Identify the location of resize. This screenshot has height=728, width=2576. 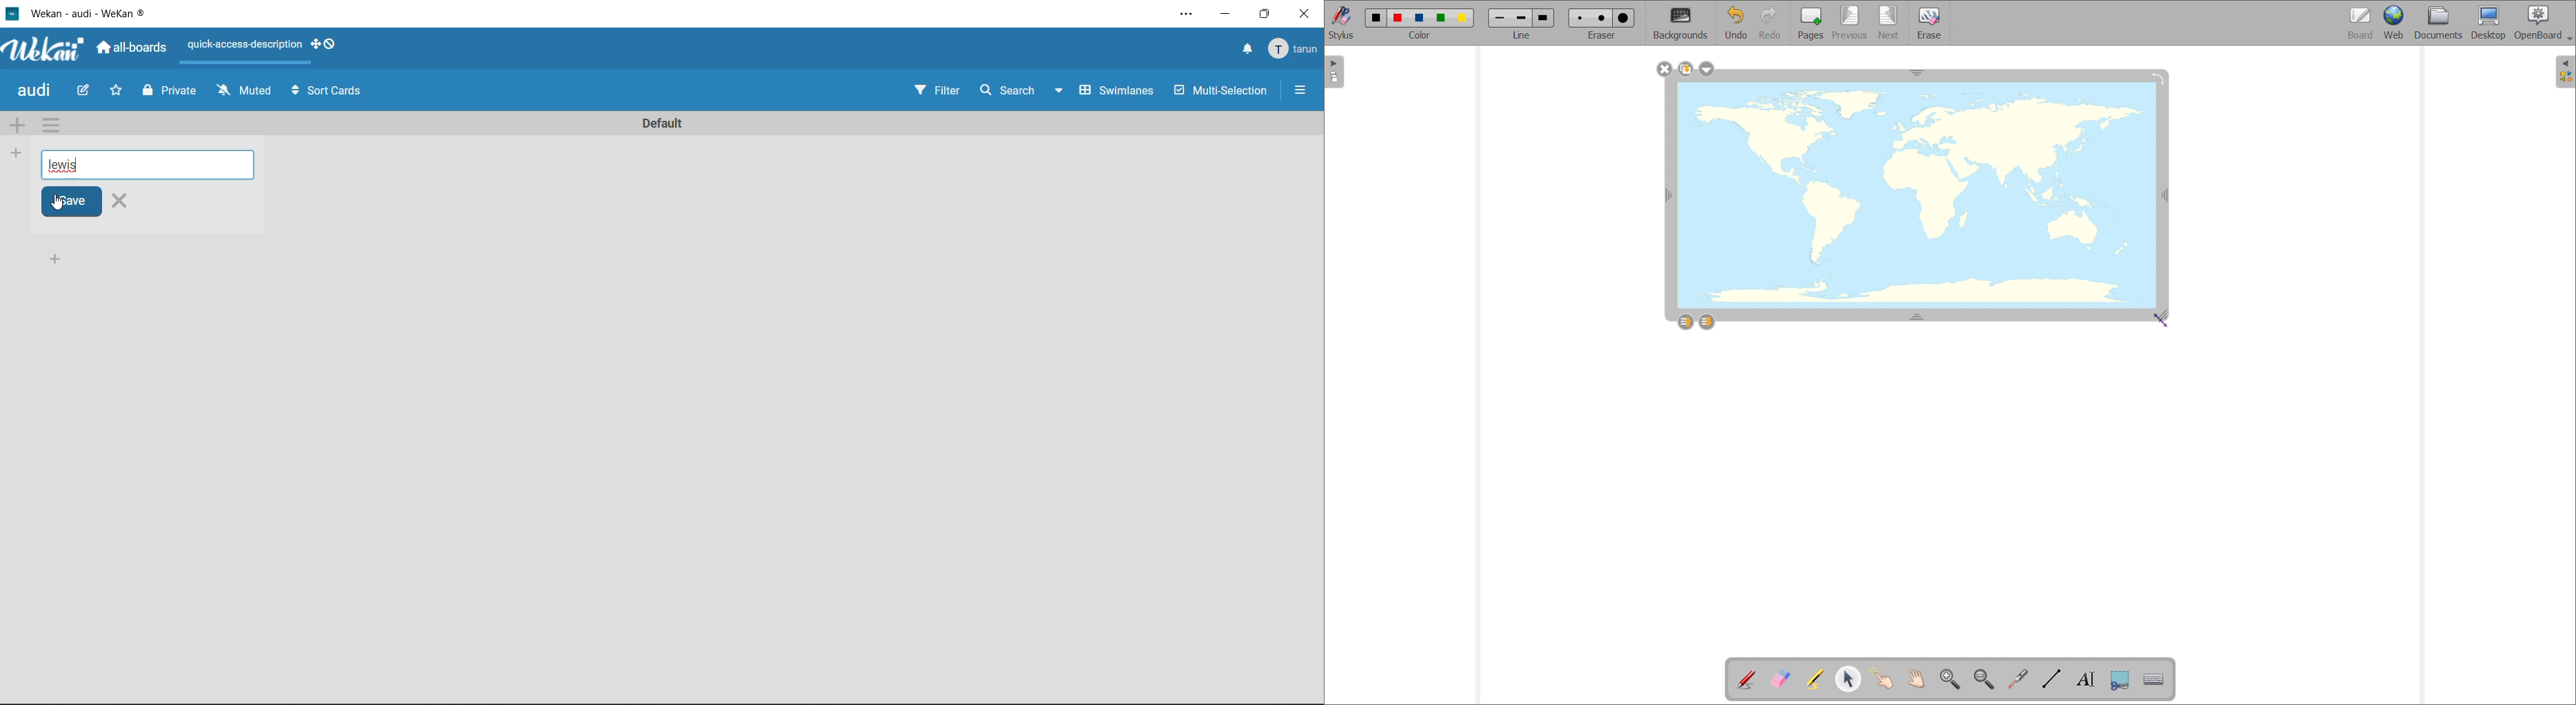
(1918, 72).